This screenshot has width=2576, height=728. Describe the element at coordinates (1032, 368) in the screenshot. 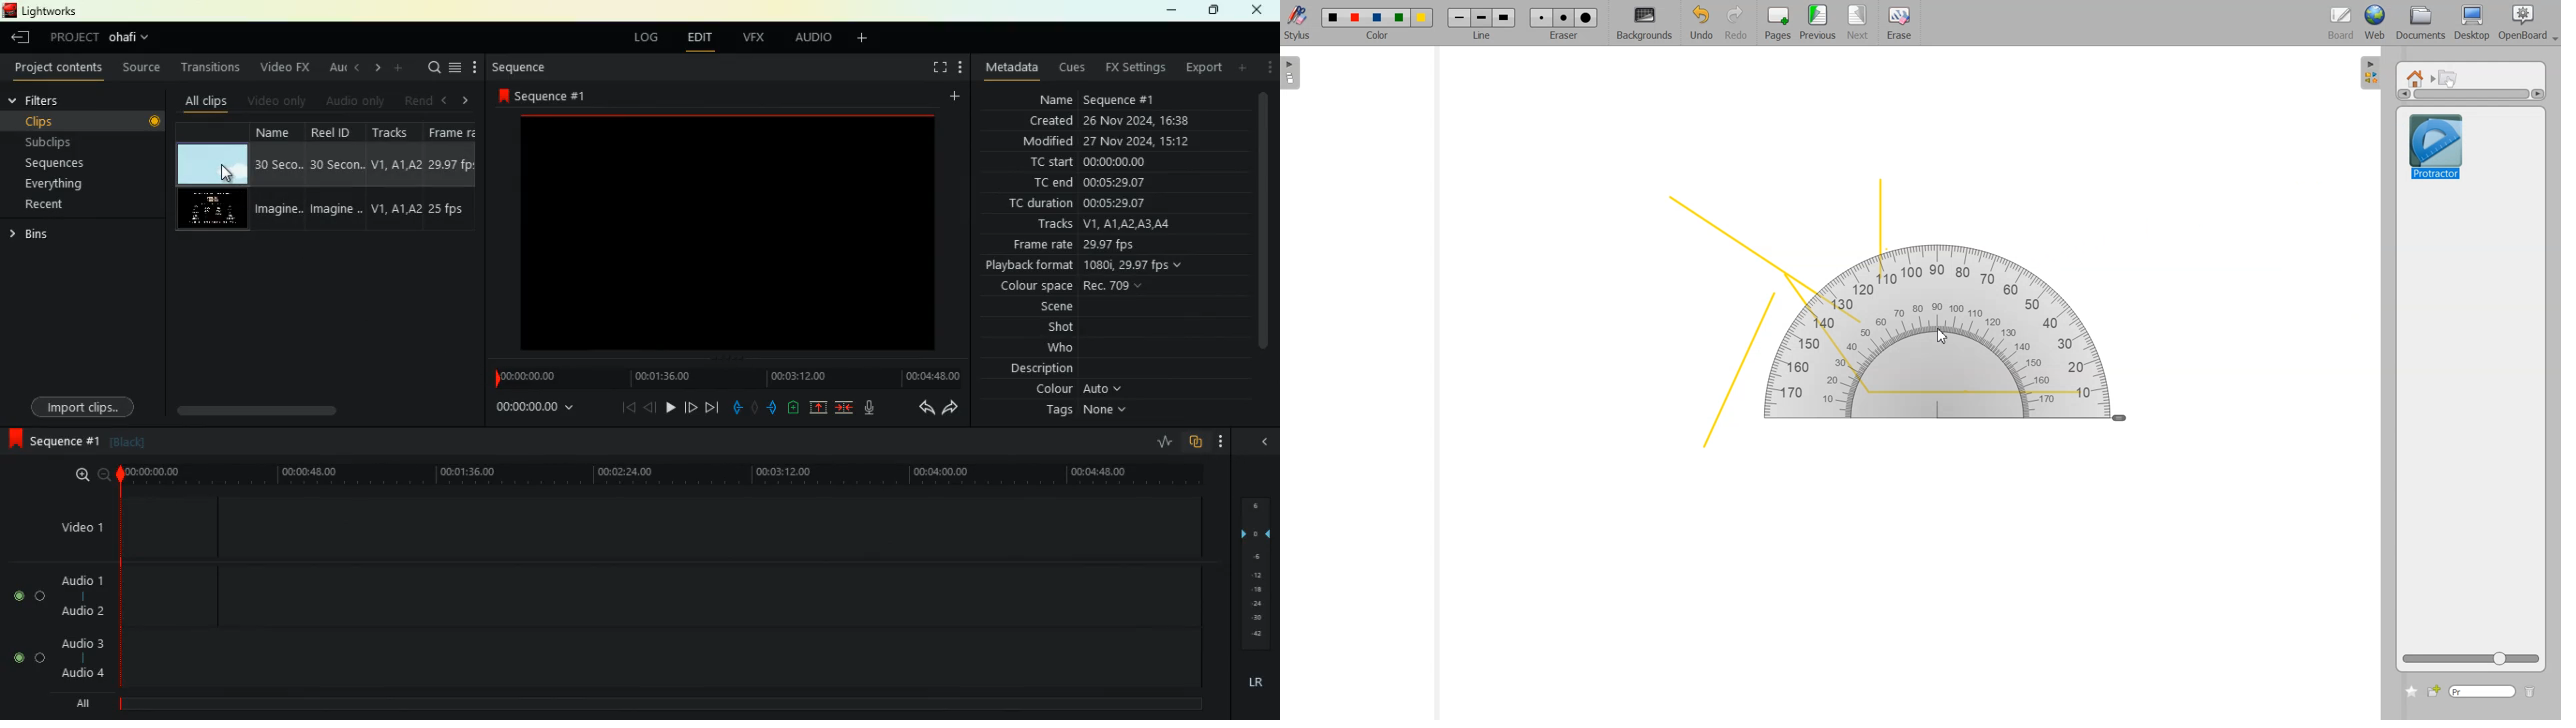

I see `description` at that location.